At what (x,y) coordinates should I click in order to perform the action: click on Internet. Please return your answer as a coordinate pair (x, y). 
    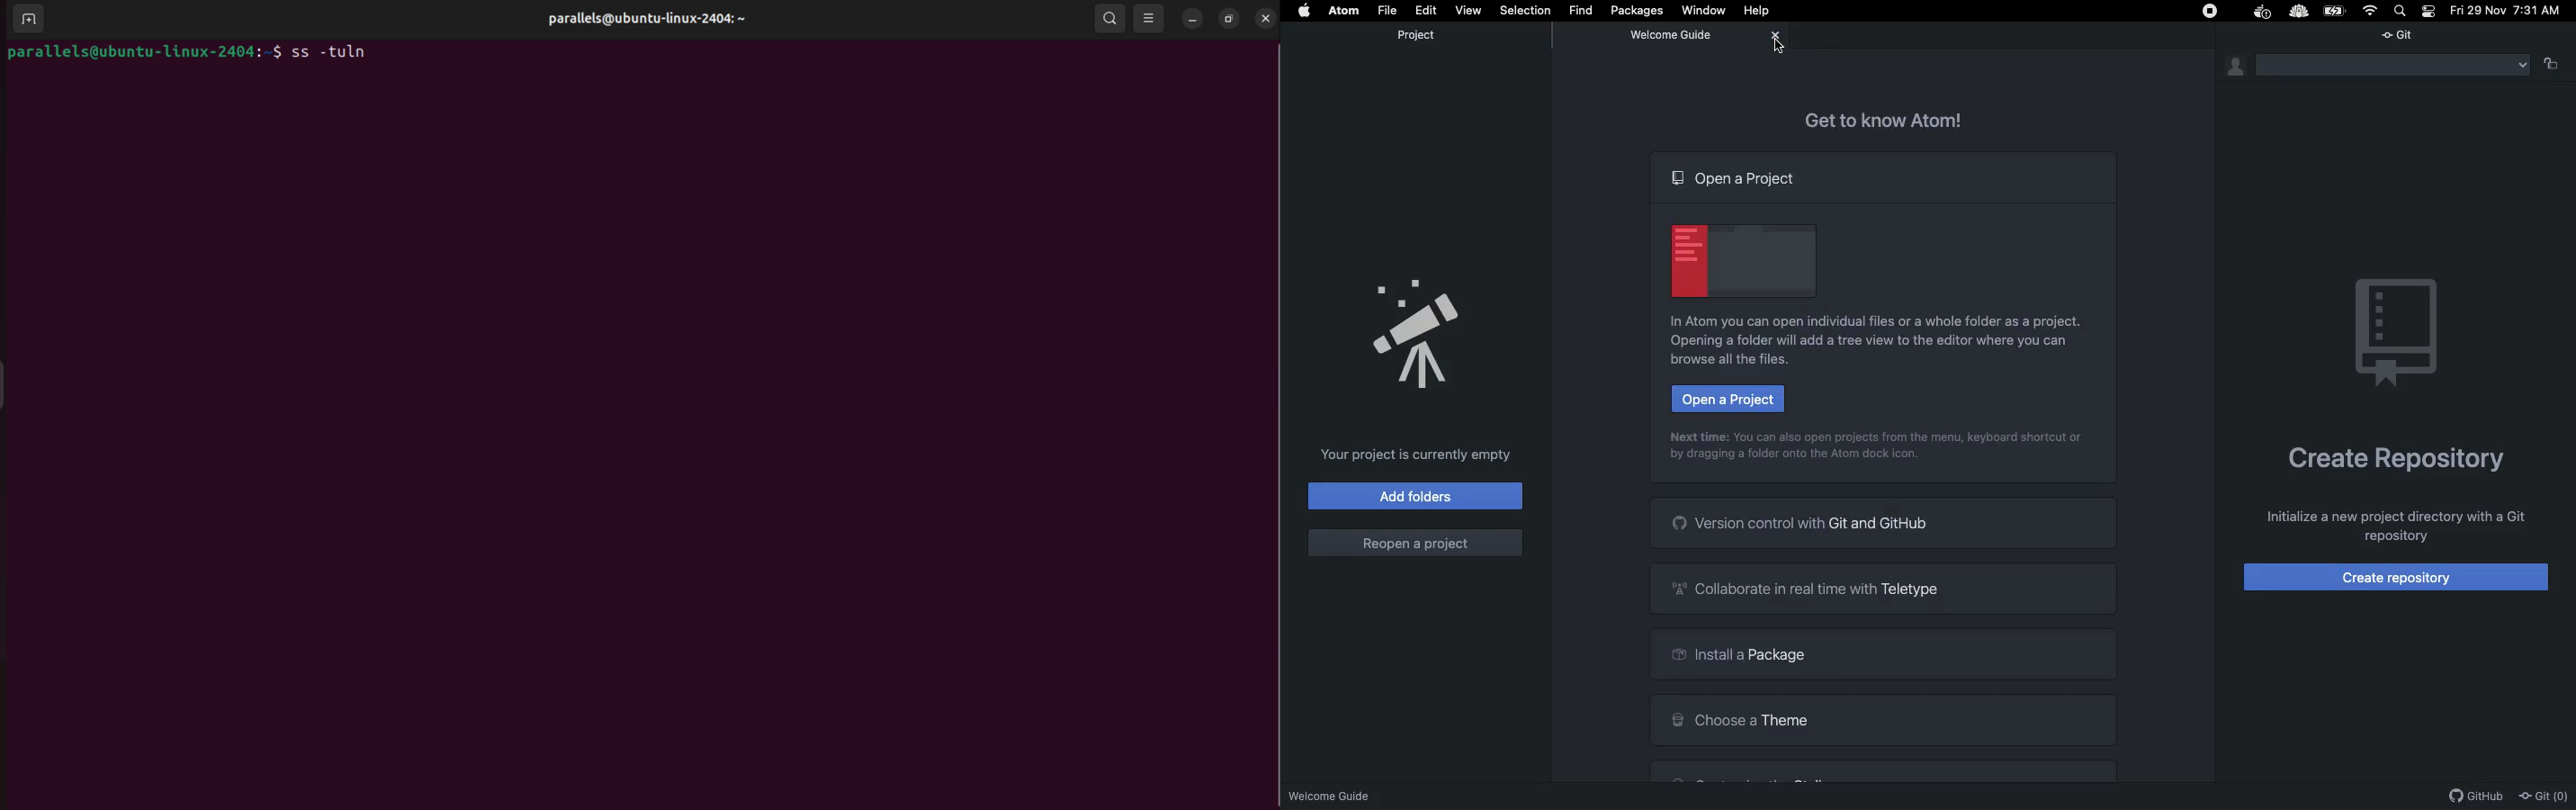
    Looking at the image, I should click on (2371, 10).